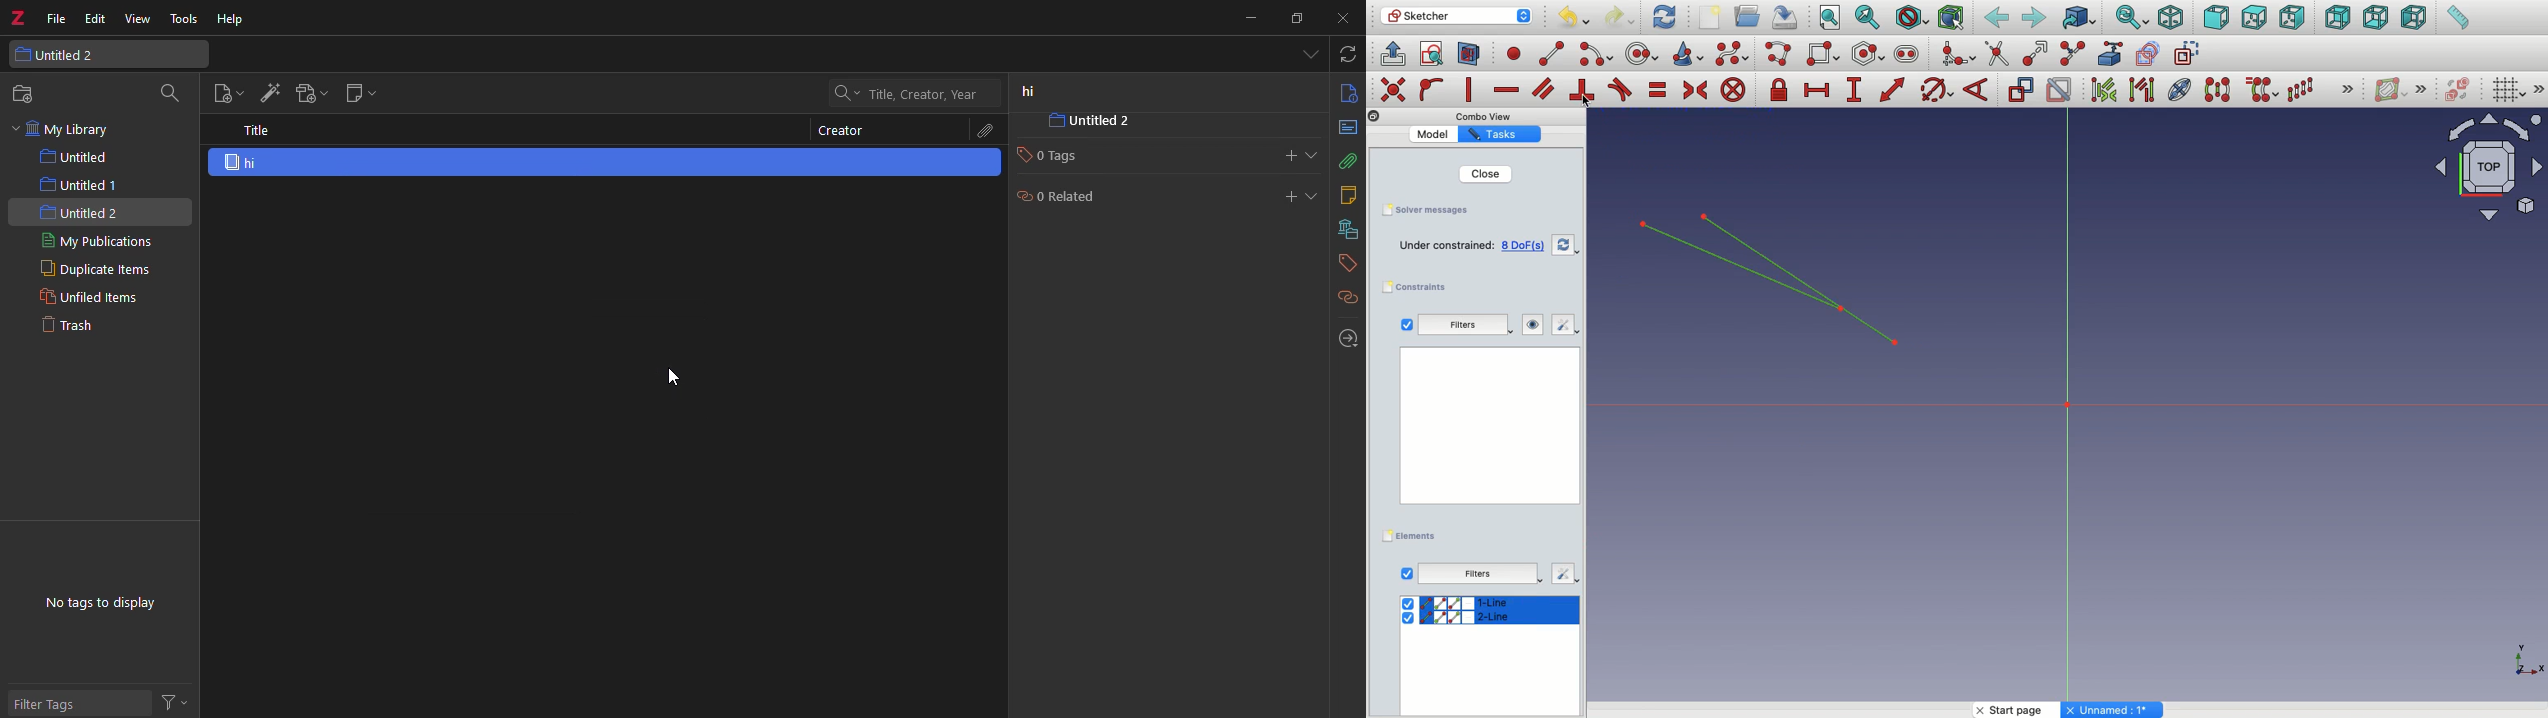 The image size is (2548, 728). What do you see at coordinates (100, 604) in the screenshot?
I see `no tags to display` at bounding box center [100, 604].